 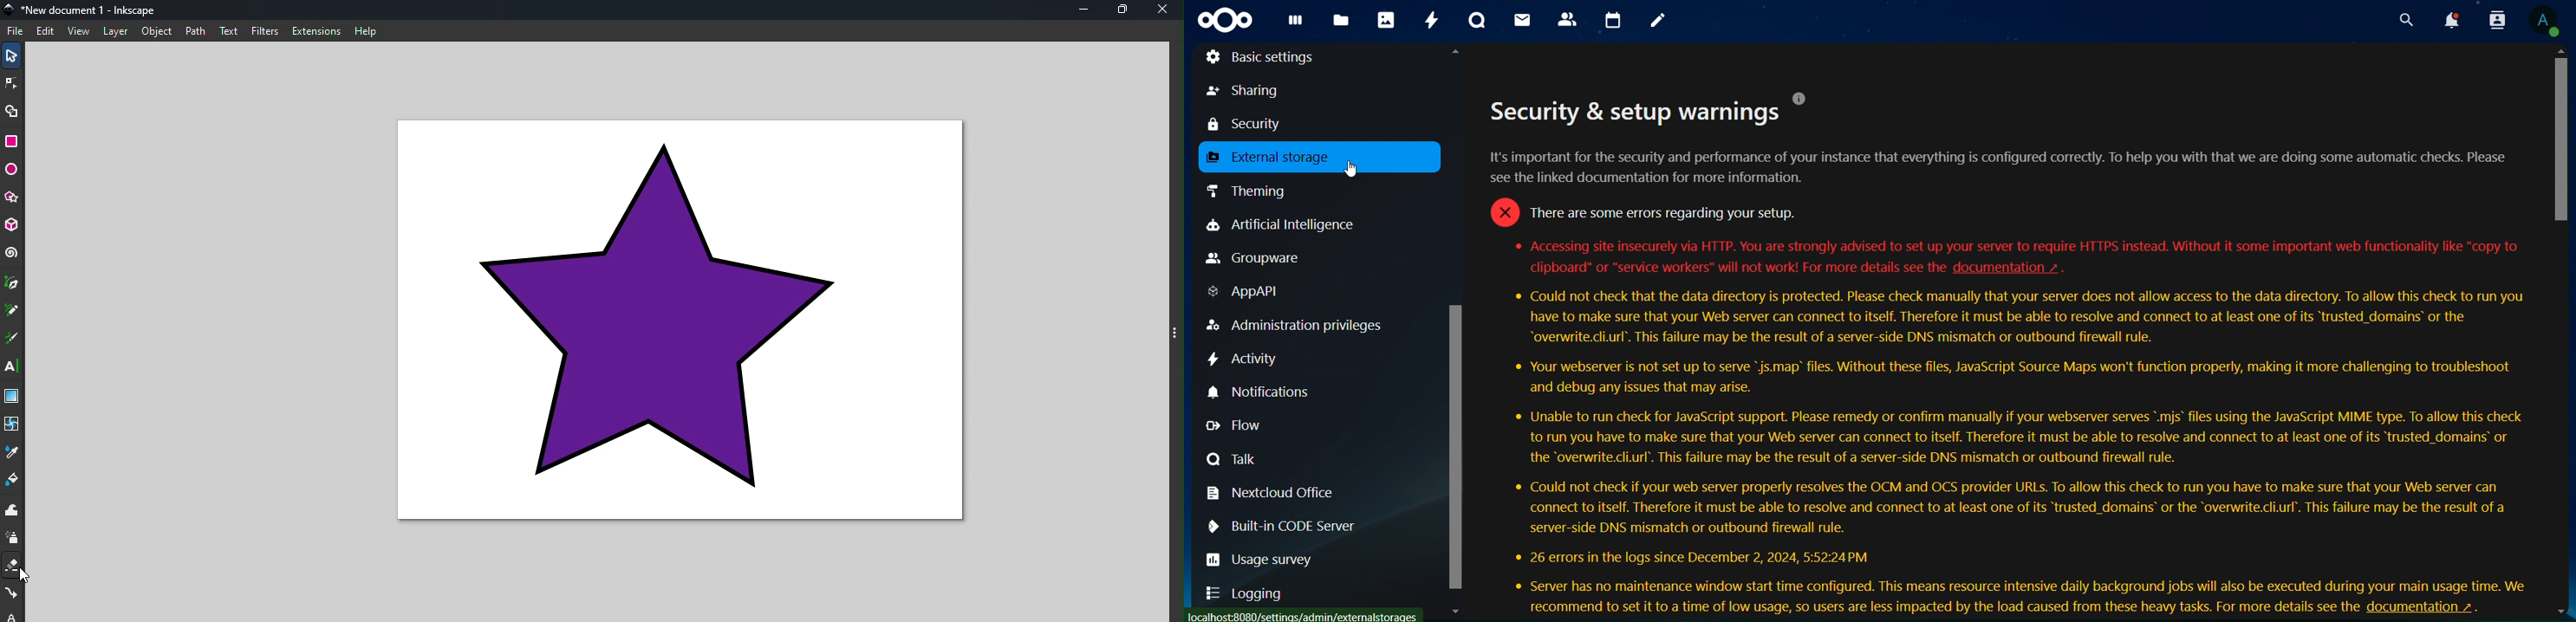 What do you see at coordinates (1294, 325) in the screenshot?
I see `administration privileges` at bounding box center [1294, 325].